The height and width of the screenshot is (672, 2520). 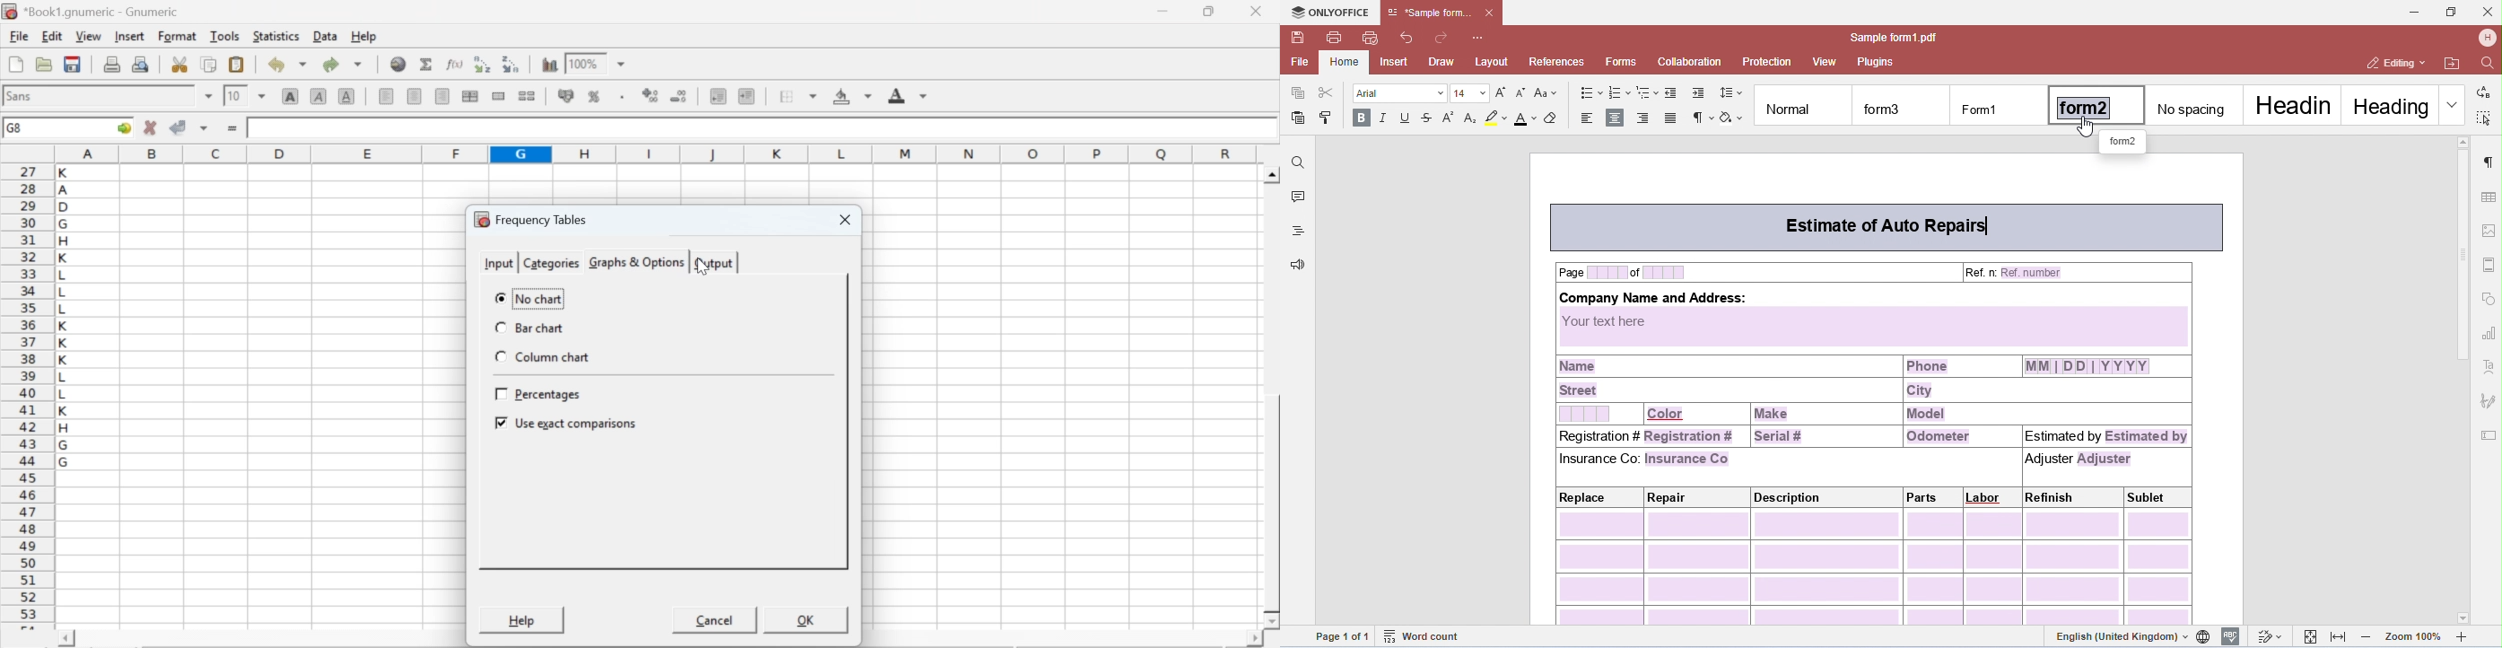 What do you see at coordinates (286, 65) in the screenshot?
I see `undo` at bounding box center [286, 65].